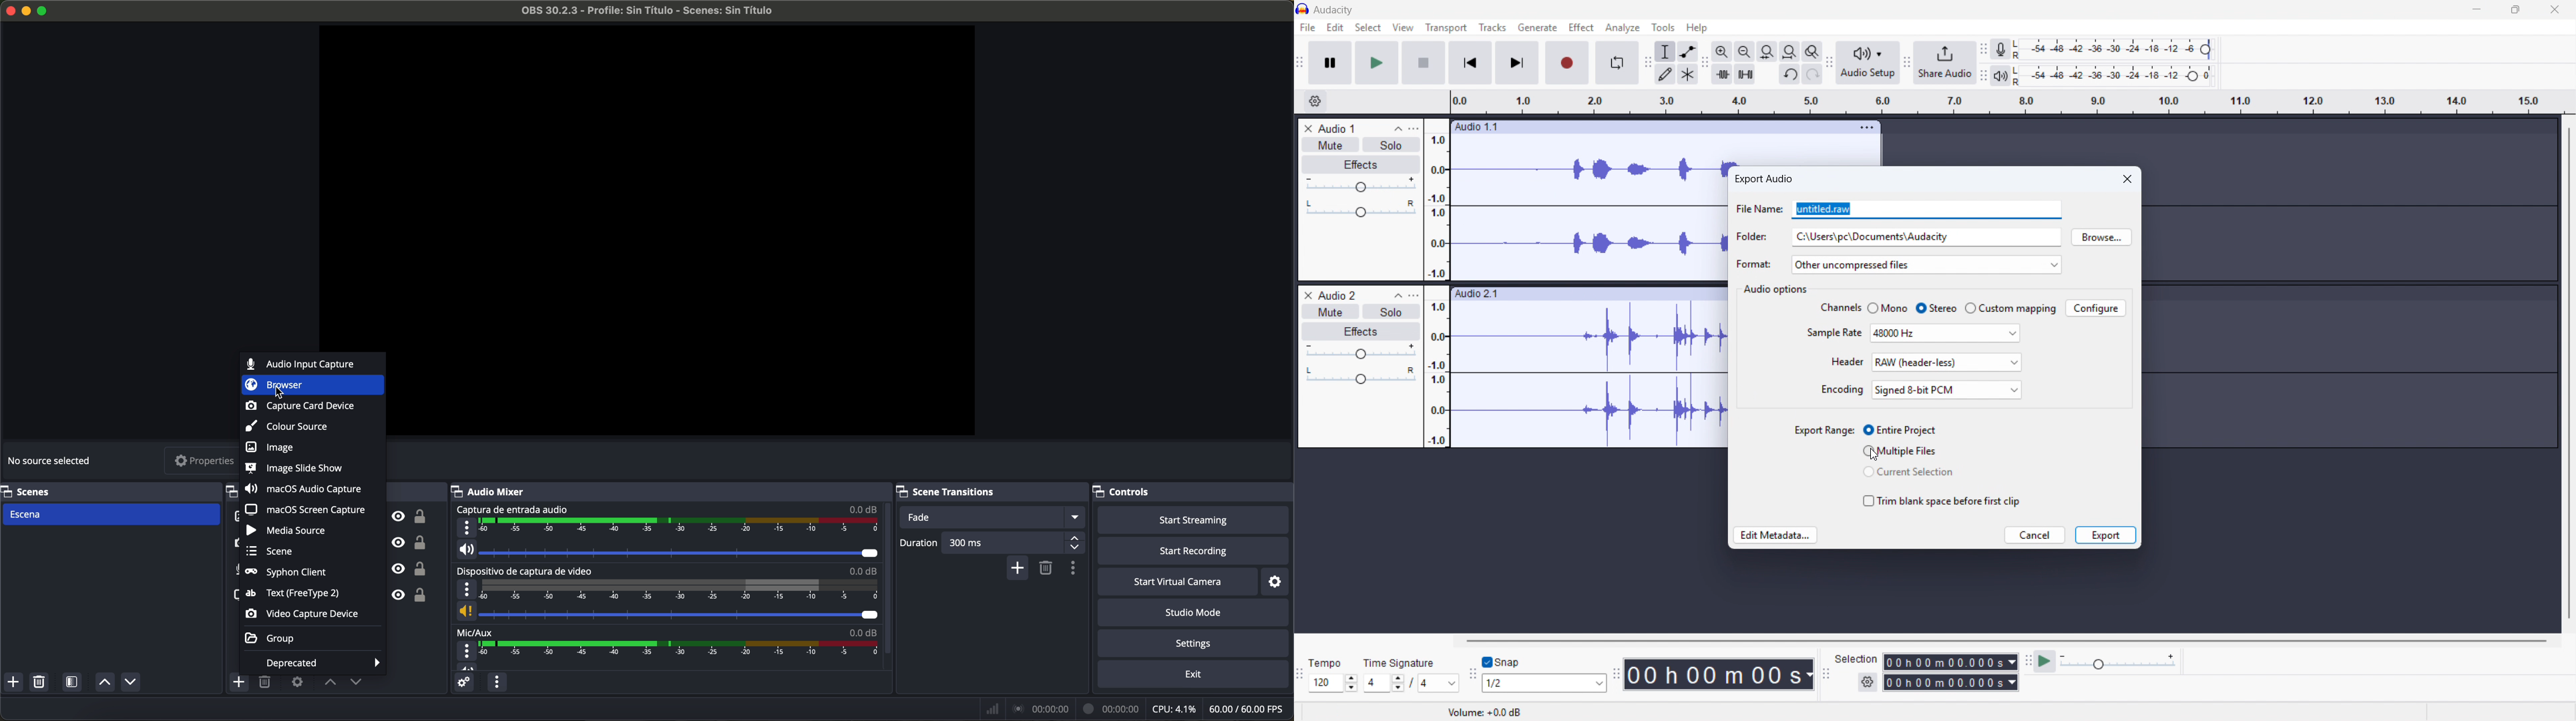  What do you see at coordinates (1398, 128) in the screenshot?
I see `Collapse ` at bounding box center [1398, 128].